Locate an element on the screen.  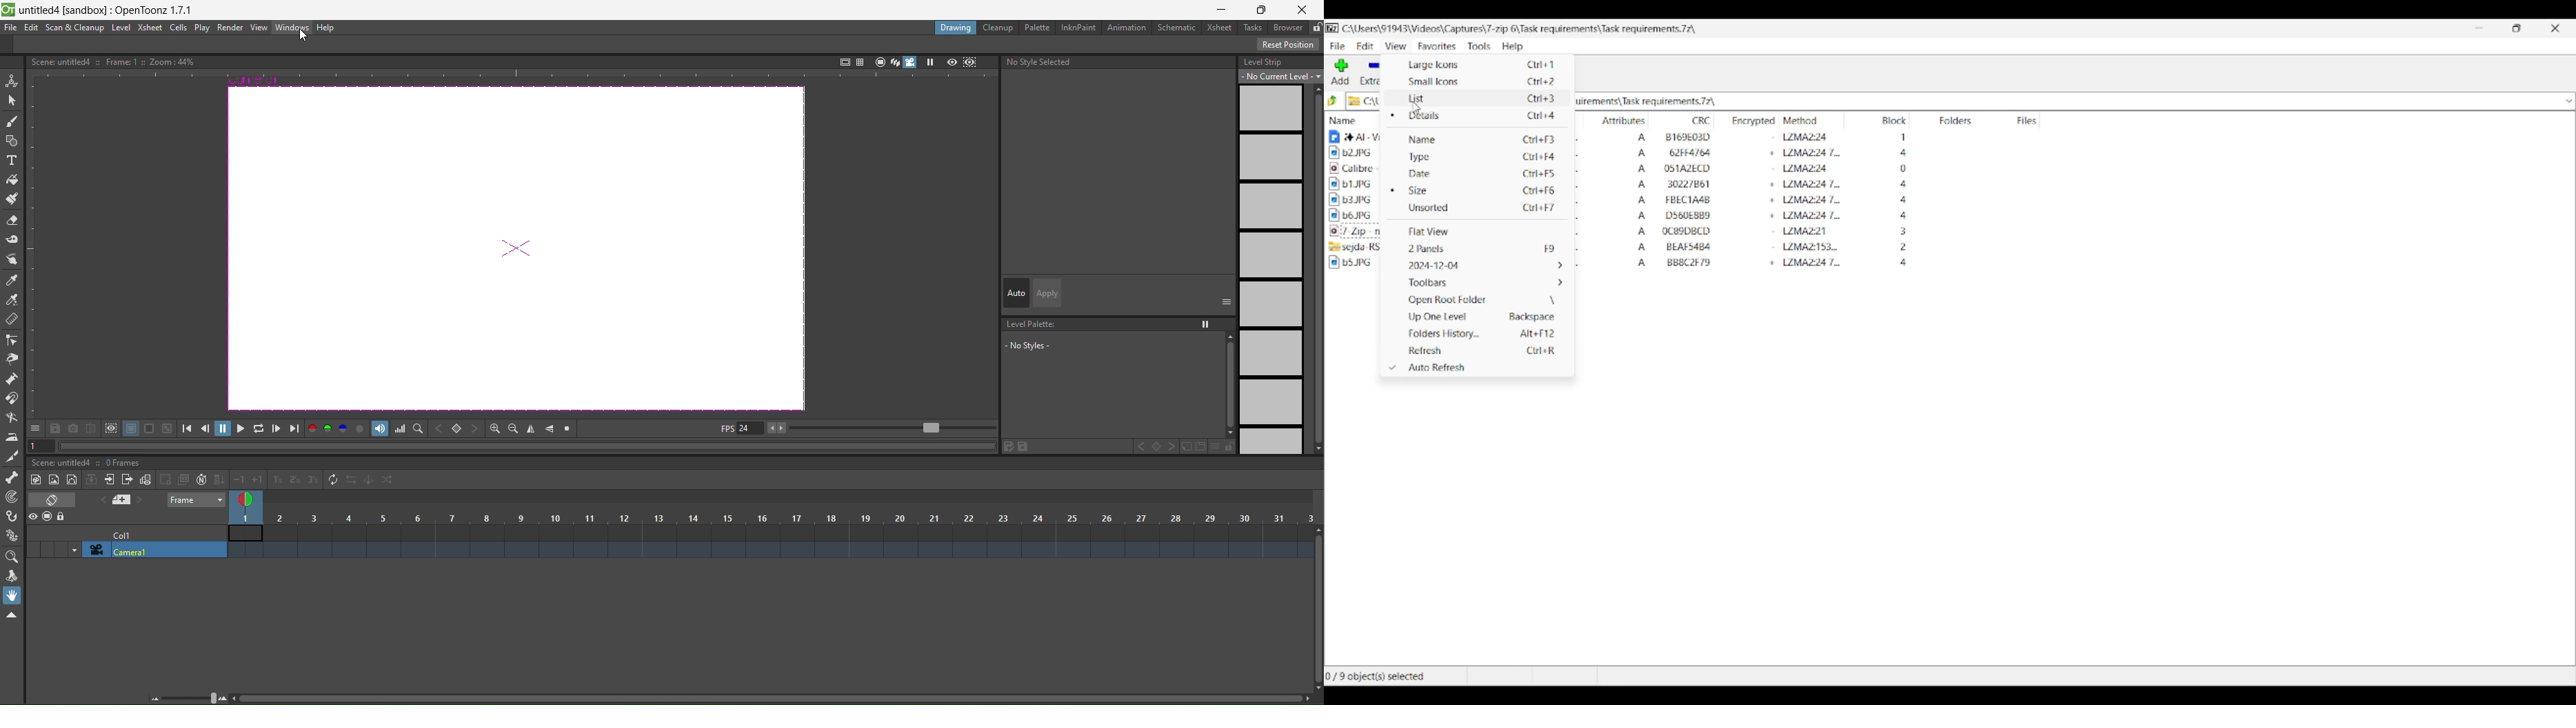
Small icons is located at coordinates (1473, 81).